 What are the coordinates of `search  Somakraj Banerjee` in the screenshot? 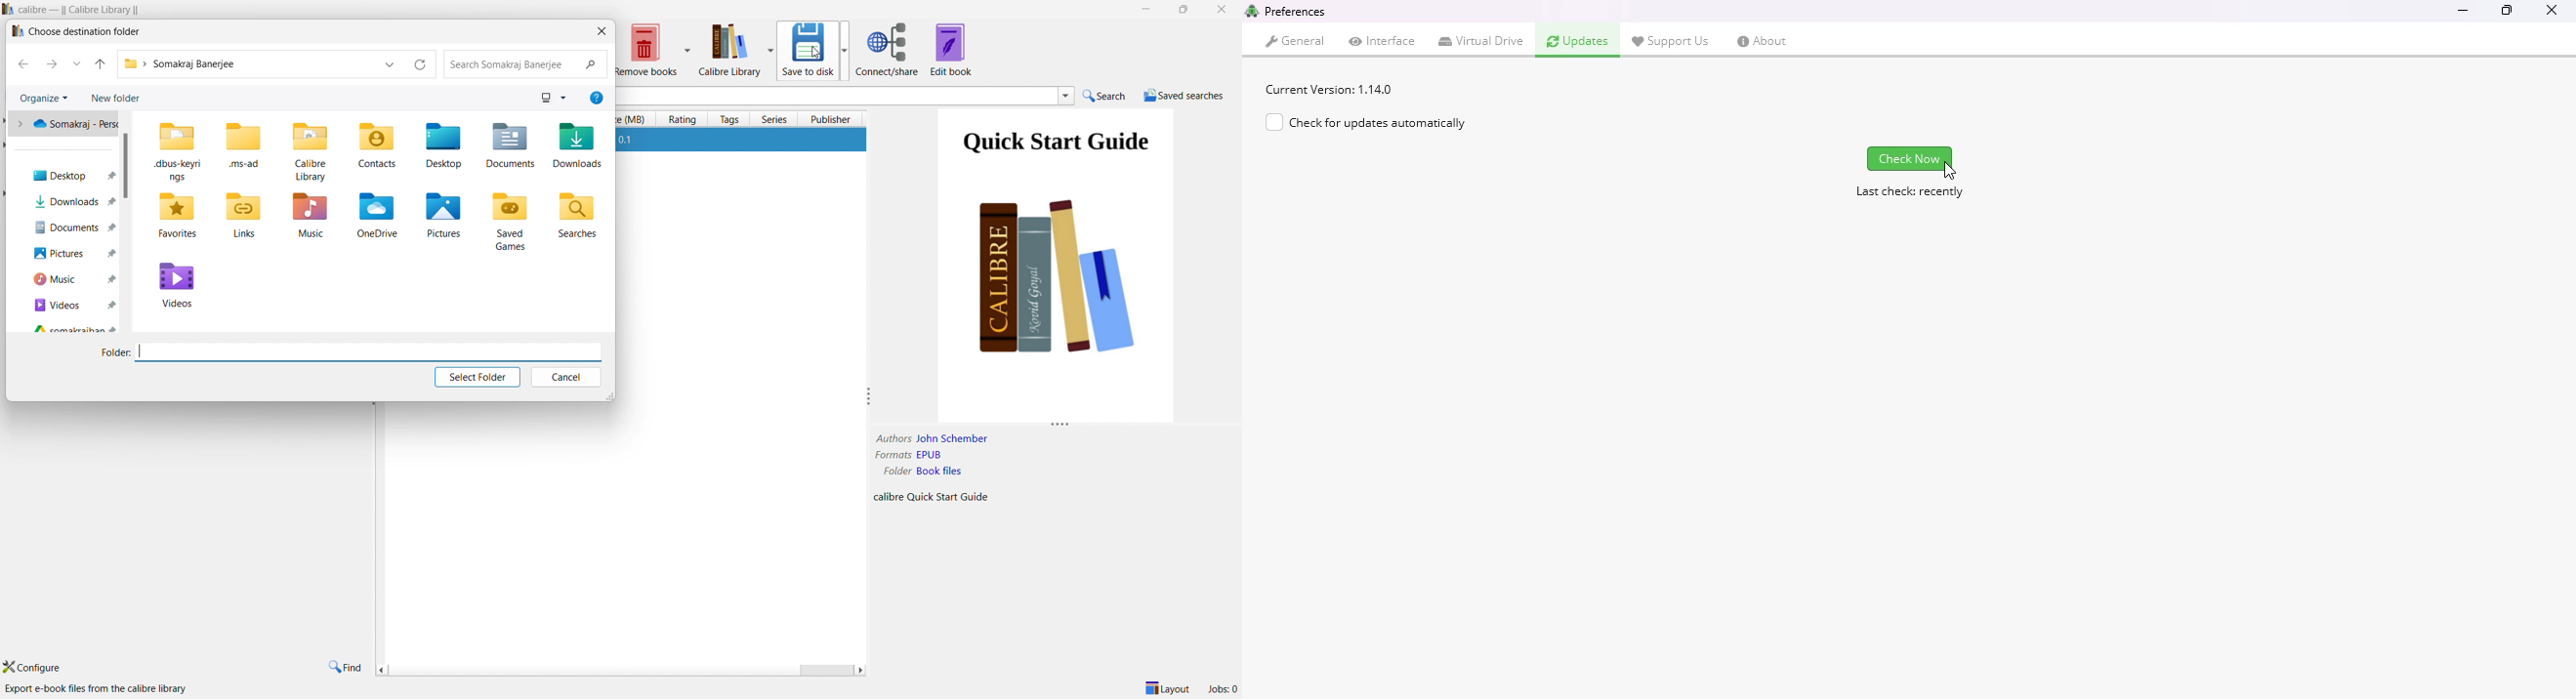 It's located at (524, 64).